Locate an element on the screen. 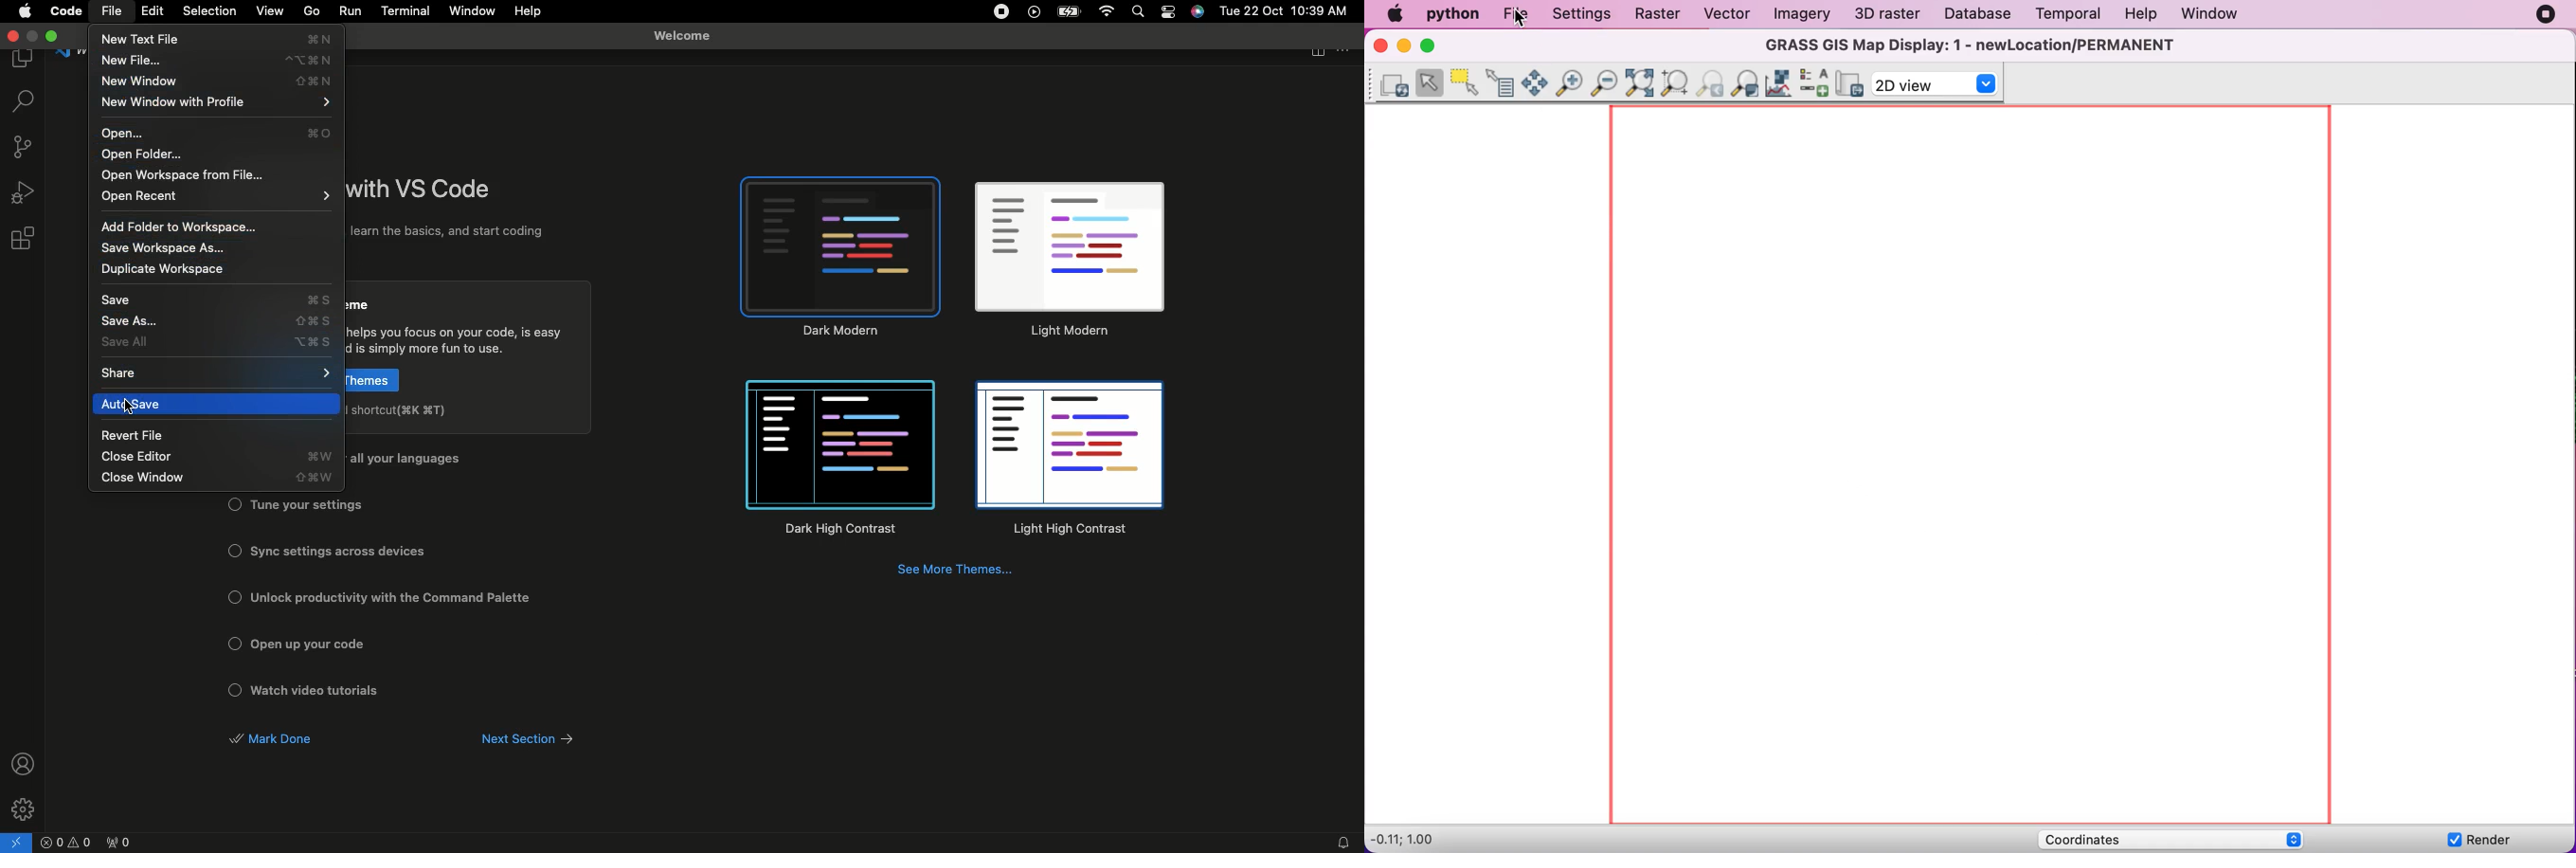 The width and height of the screenshot is (2576, 868). Run is located at coordinates (351, 13).